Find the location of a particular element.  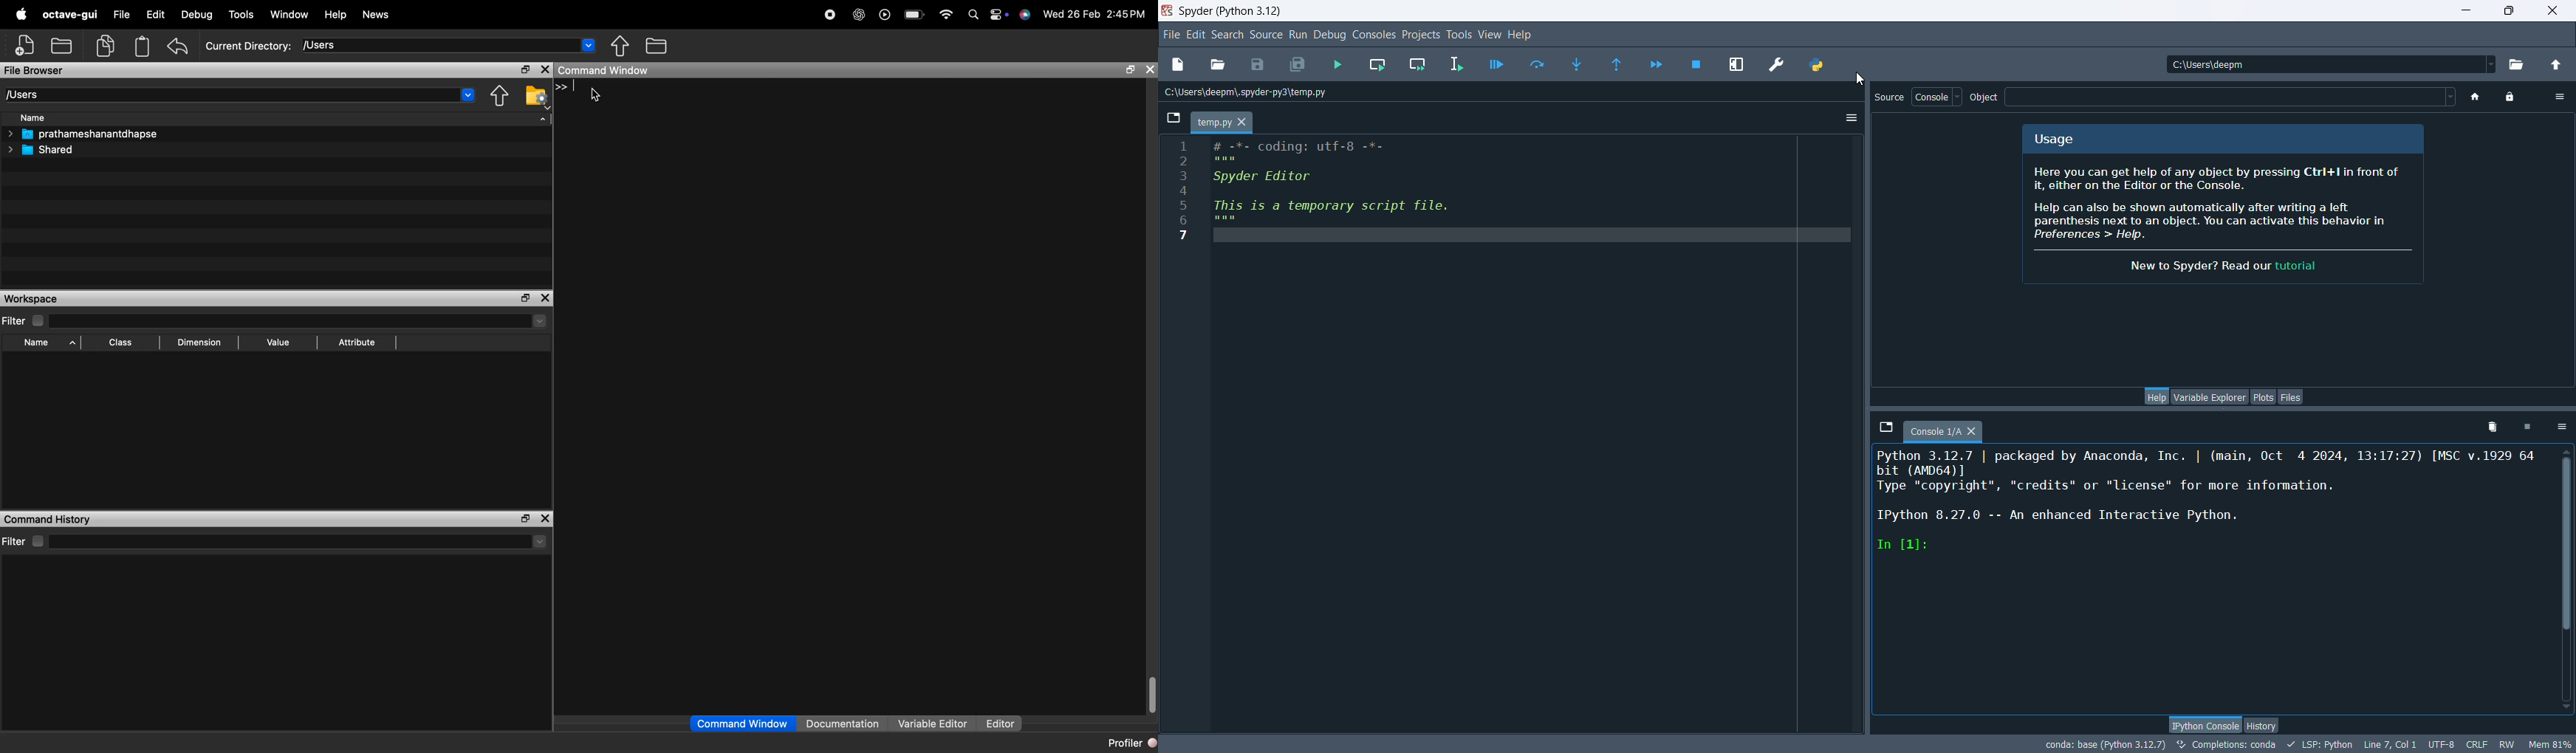

new is located at coordinates (1177, 66).